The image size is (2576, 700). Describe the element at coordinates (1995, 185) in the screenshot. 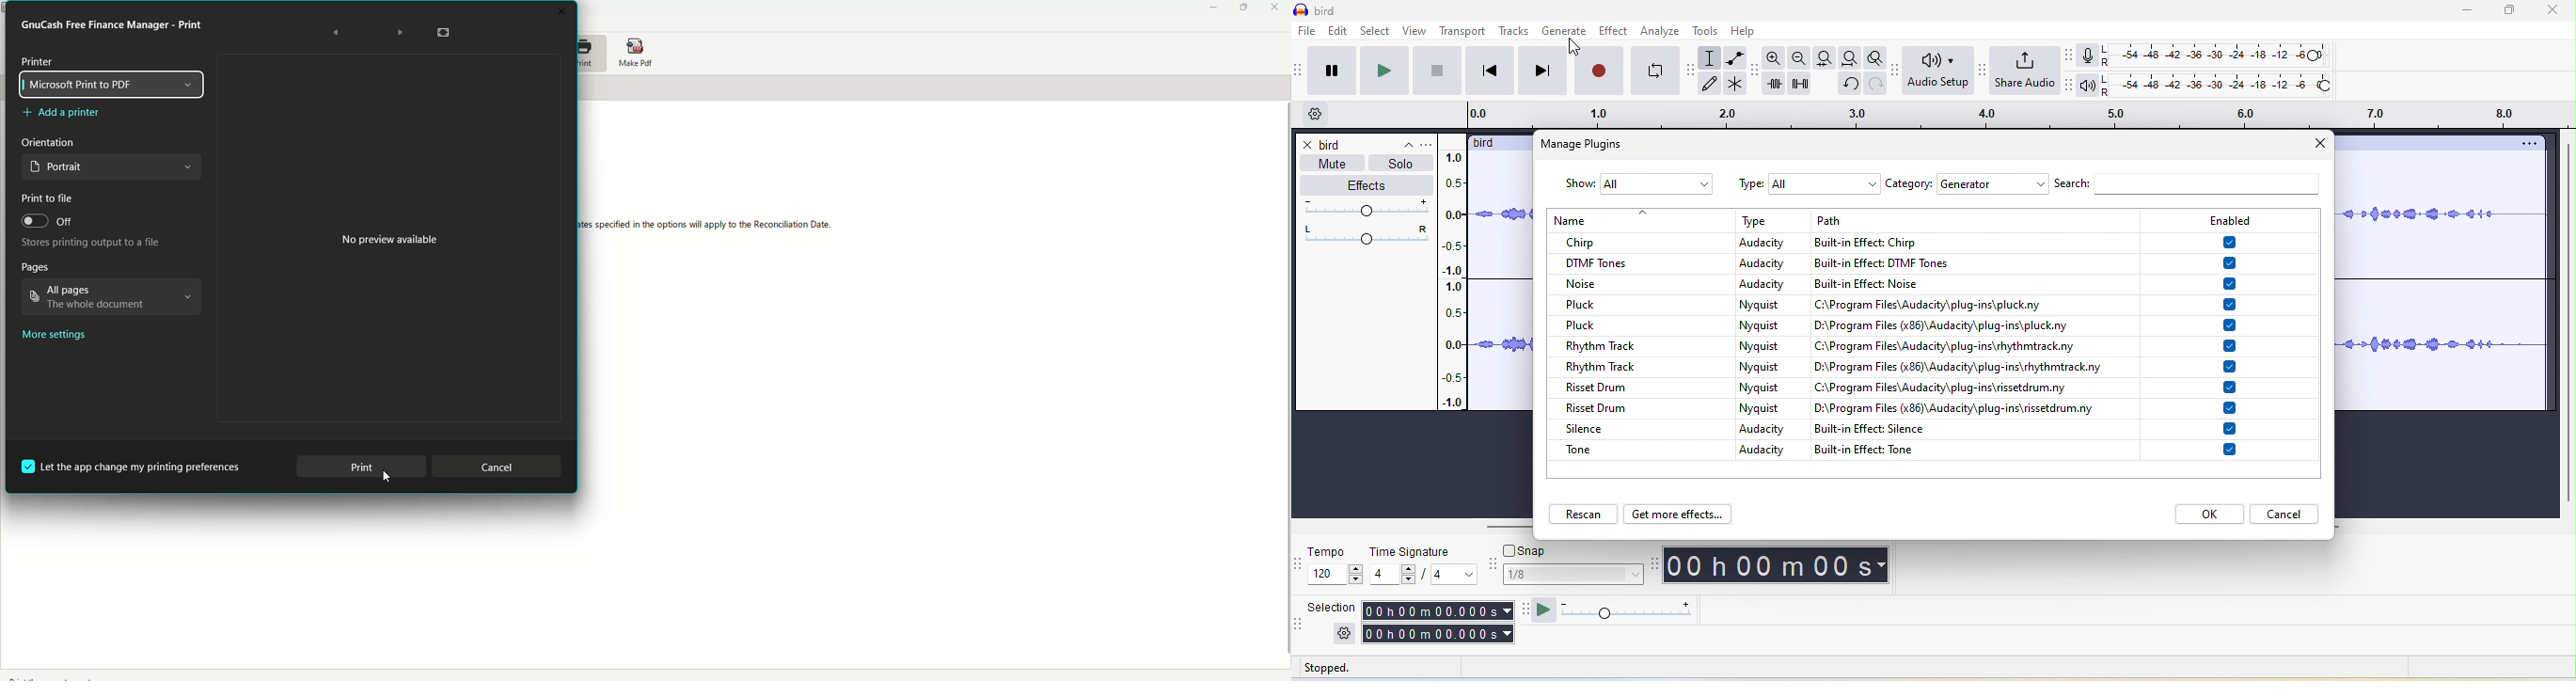

I see `geneator` at that location.